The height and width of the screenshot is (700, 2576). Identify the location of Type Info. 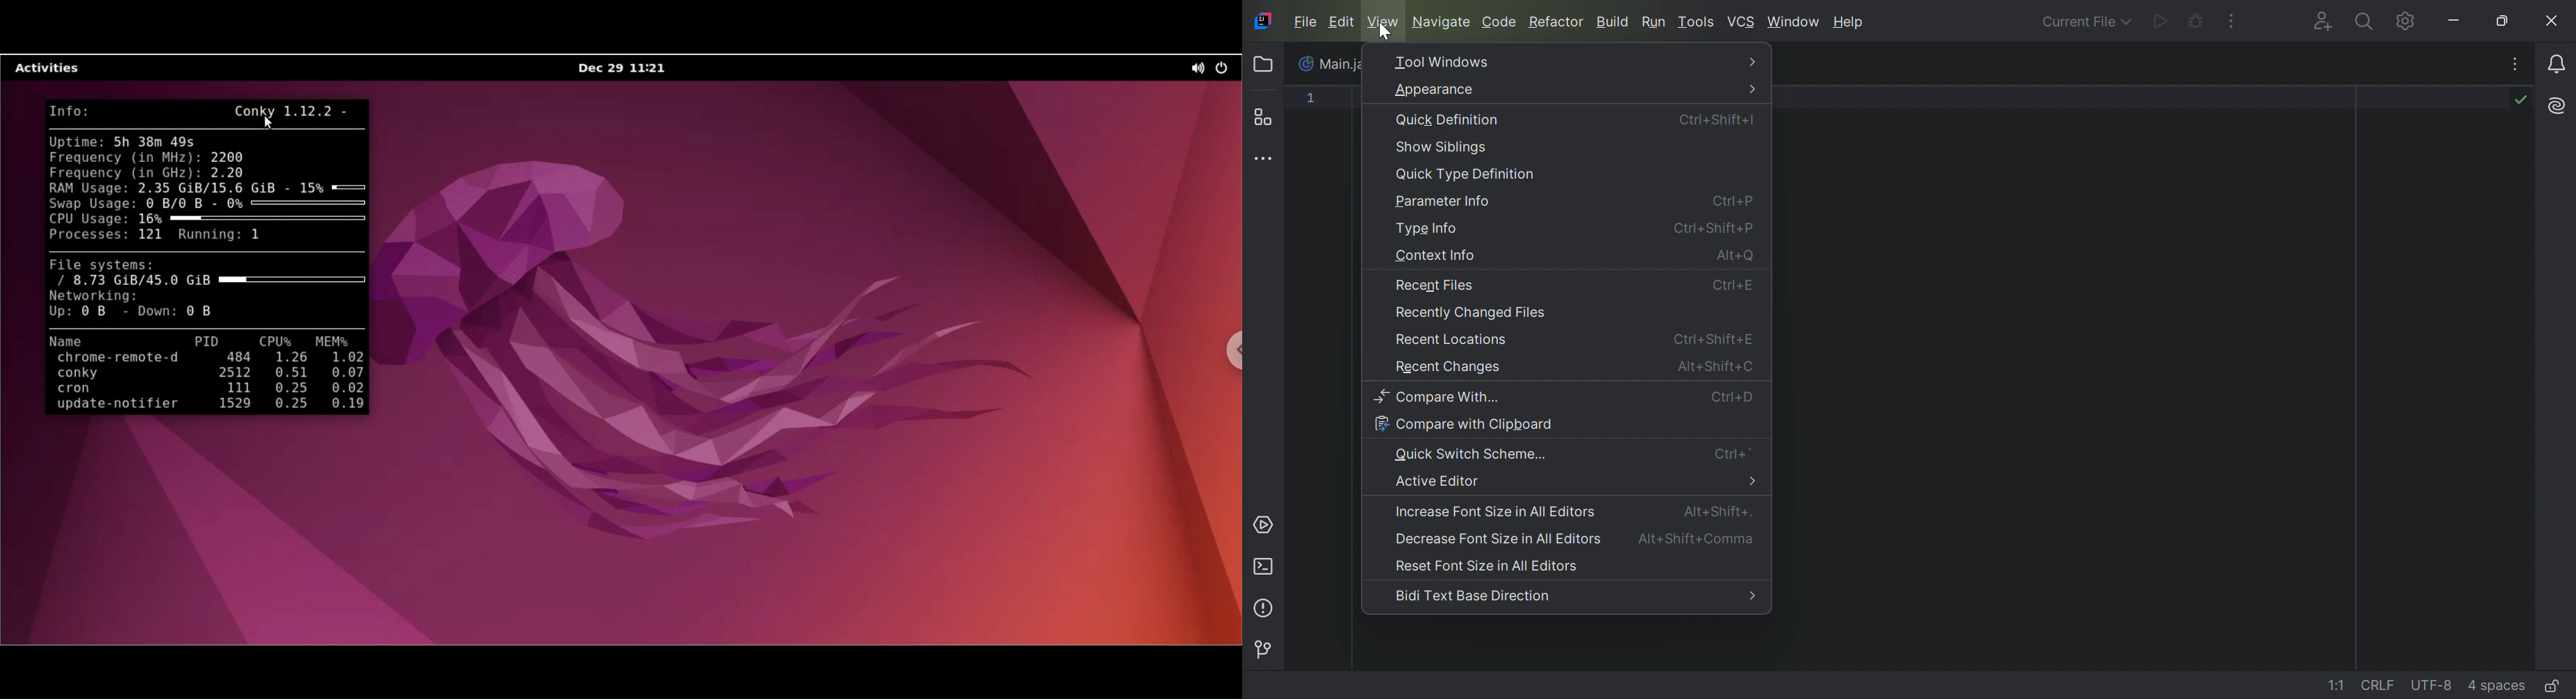
(1426, 229).